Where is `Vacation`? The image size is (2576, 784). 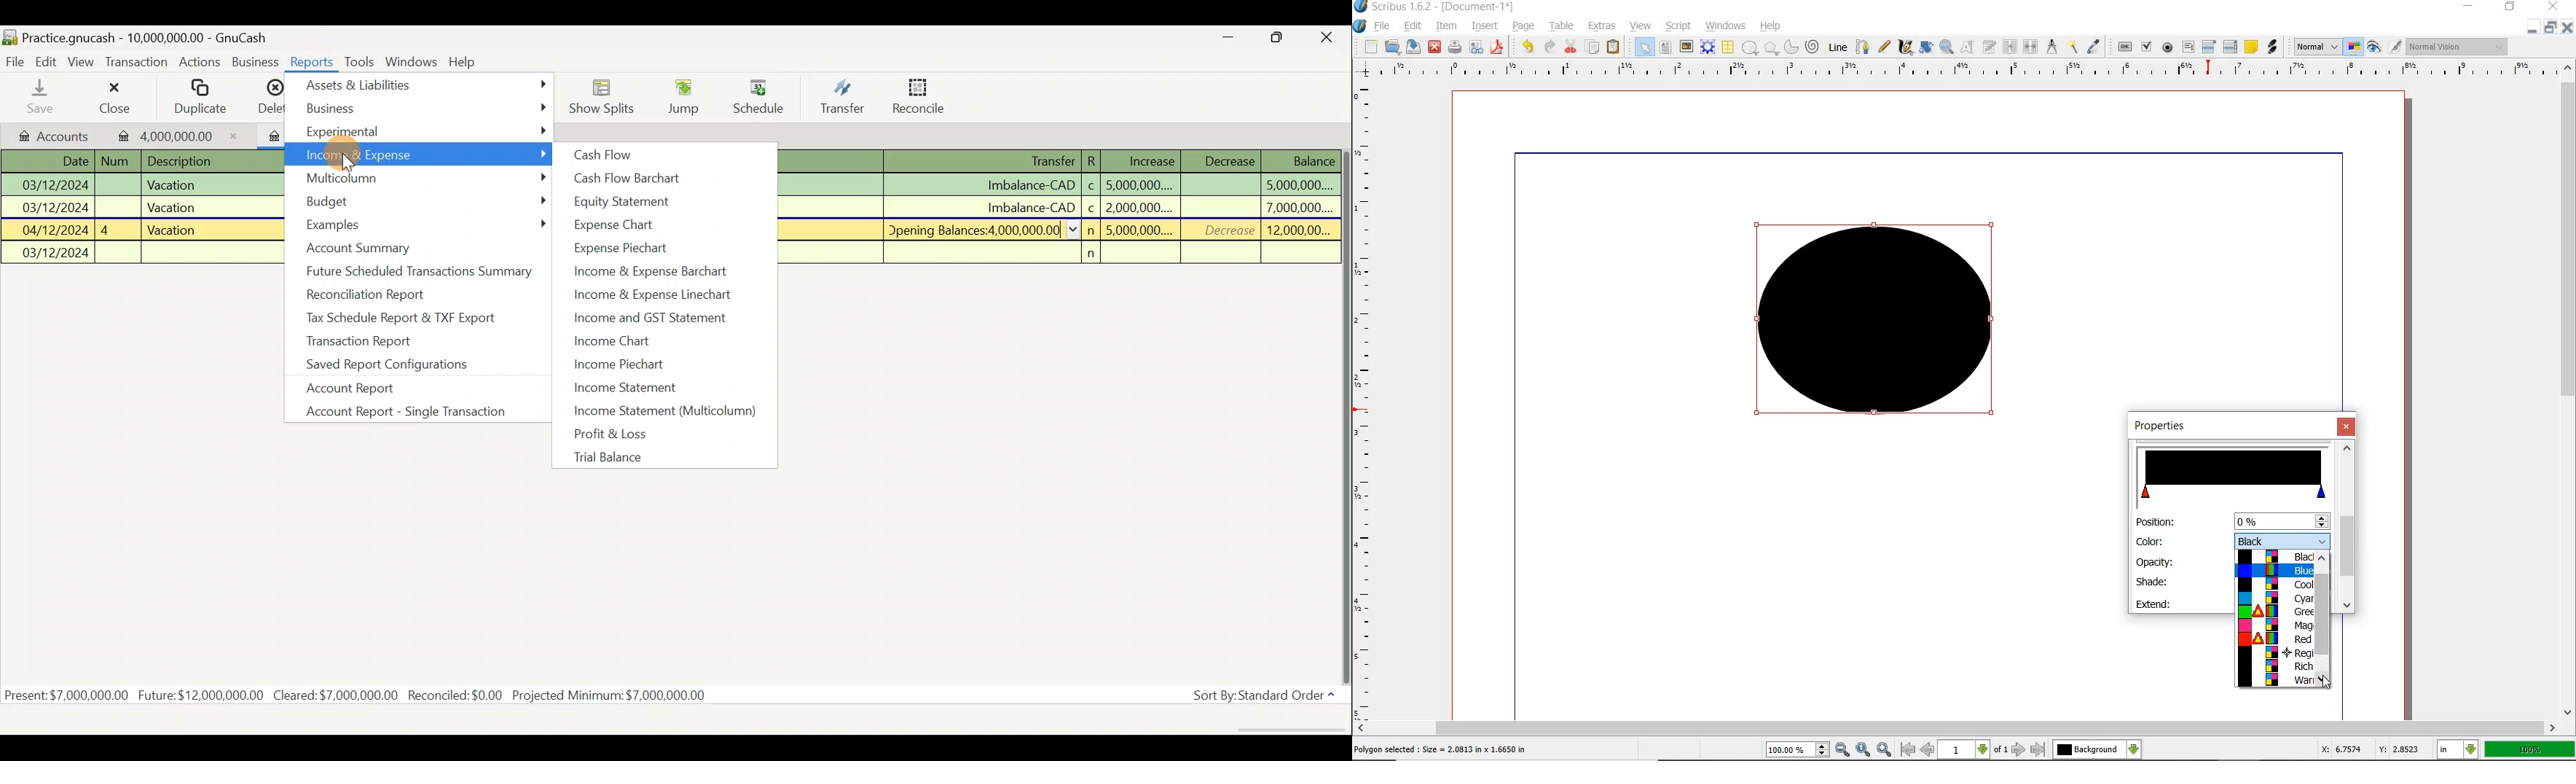
Vacation is located at coordinates (170, 207).